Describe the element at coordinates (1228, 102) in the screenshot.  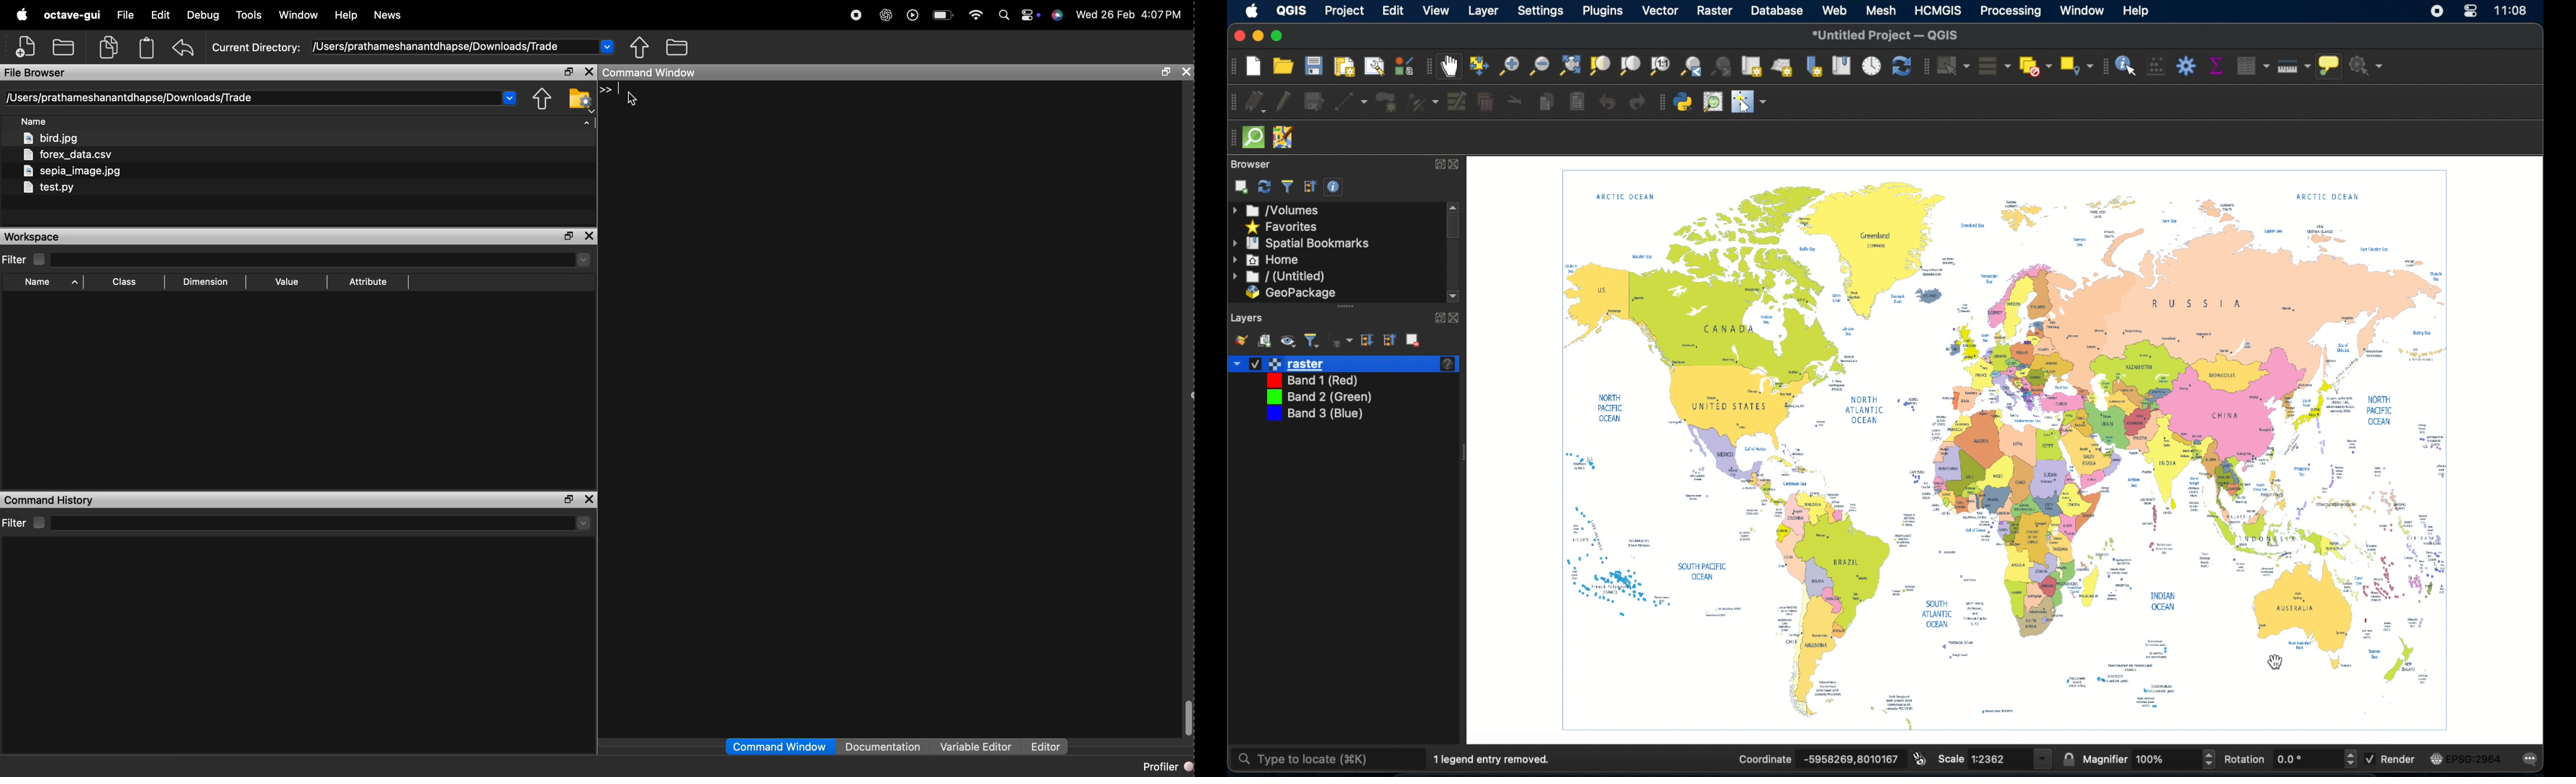
I see `digitizing toolbar` at that location.